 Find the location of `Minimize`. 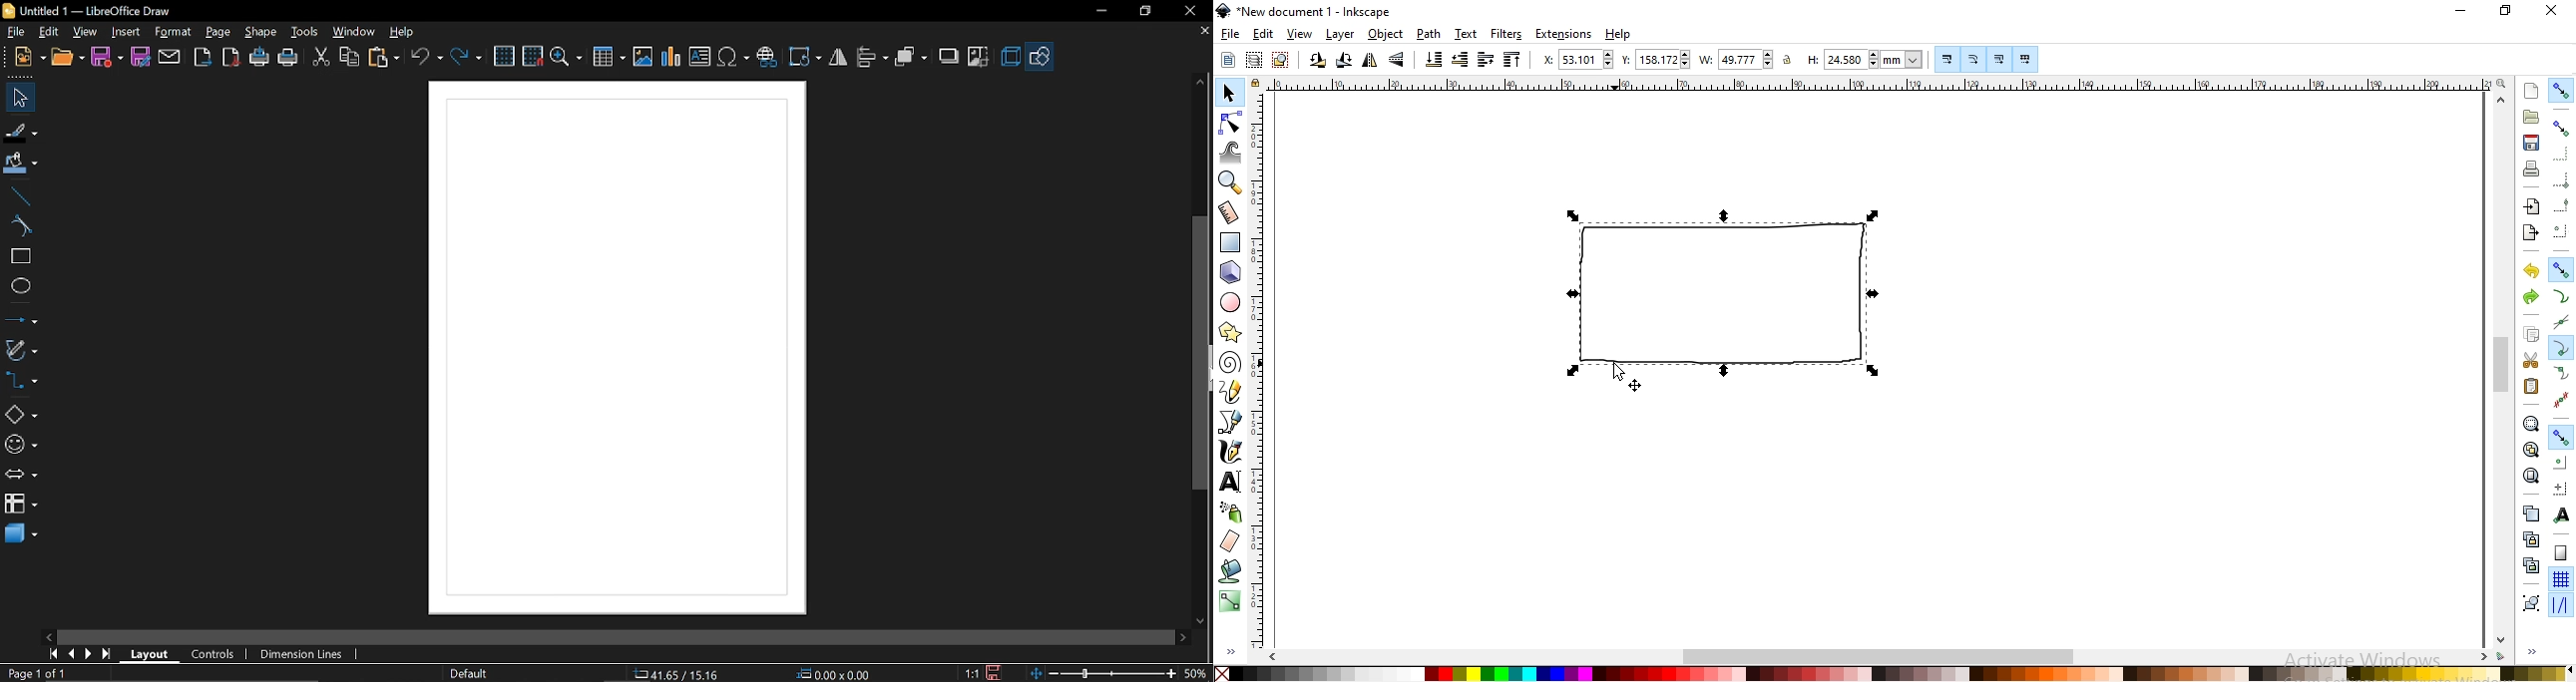

Minimize is located at coordinates (1097, 11).